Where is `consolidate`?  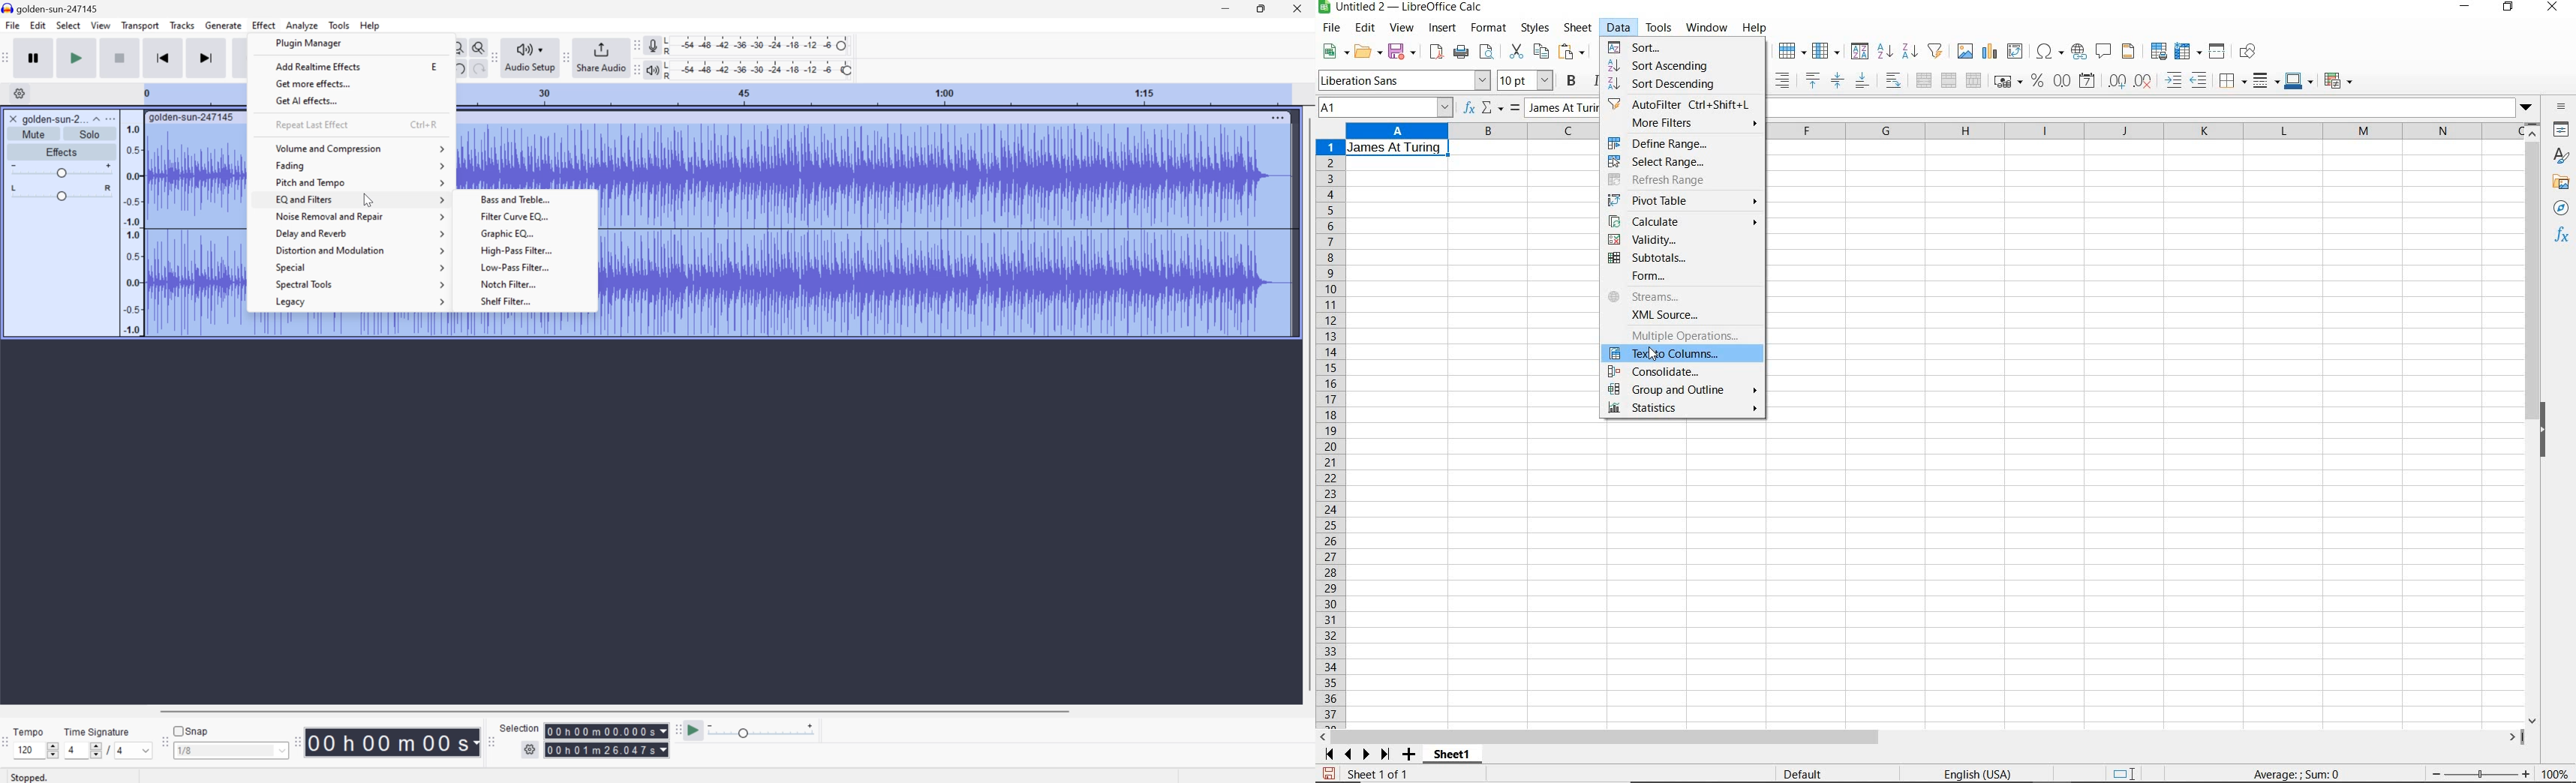 consolidate is located at coordinates (1679, 374).